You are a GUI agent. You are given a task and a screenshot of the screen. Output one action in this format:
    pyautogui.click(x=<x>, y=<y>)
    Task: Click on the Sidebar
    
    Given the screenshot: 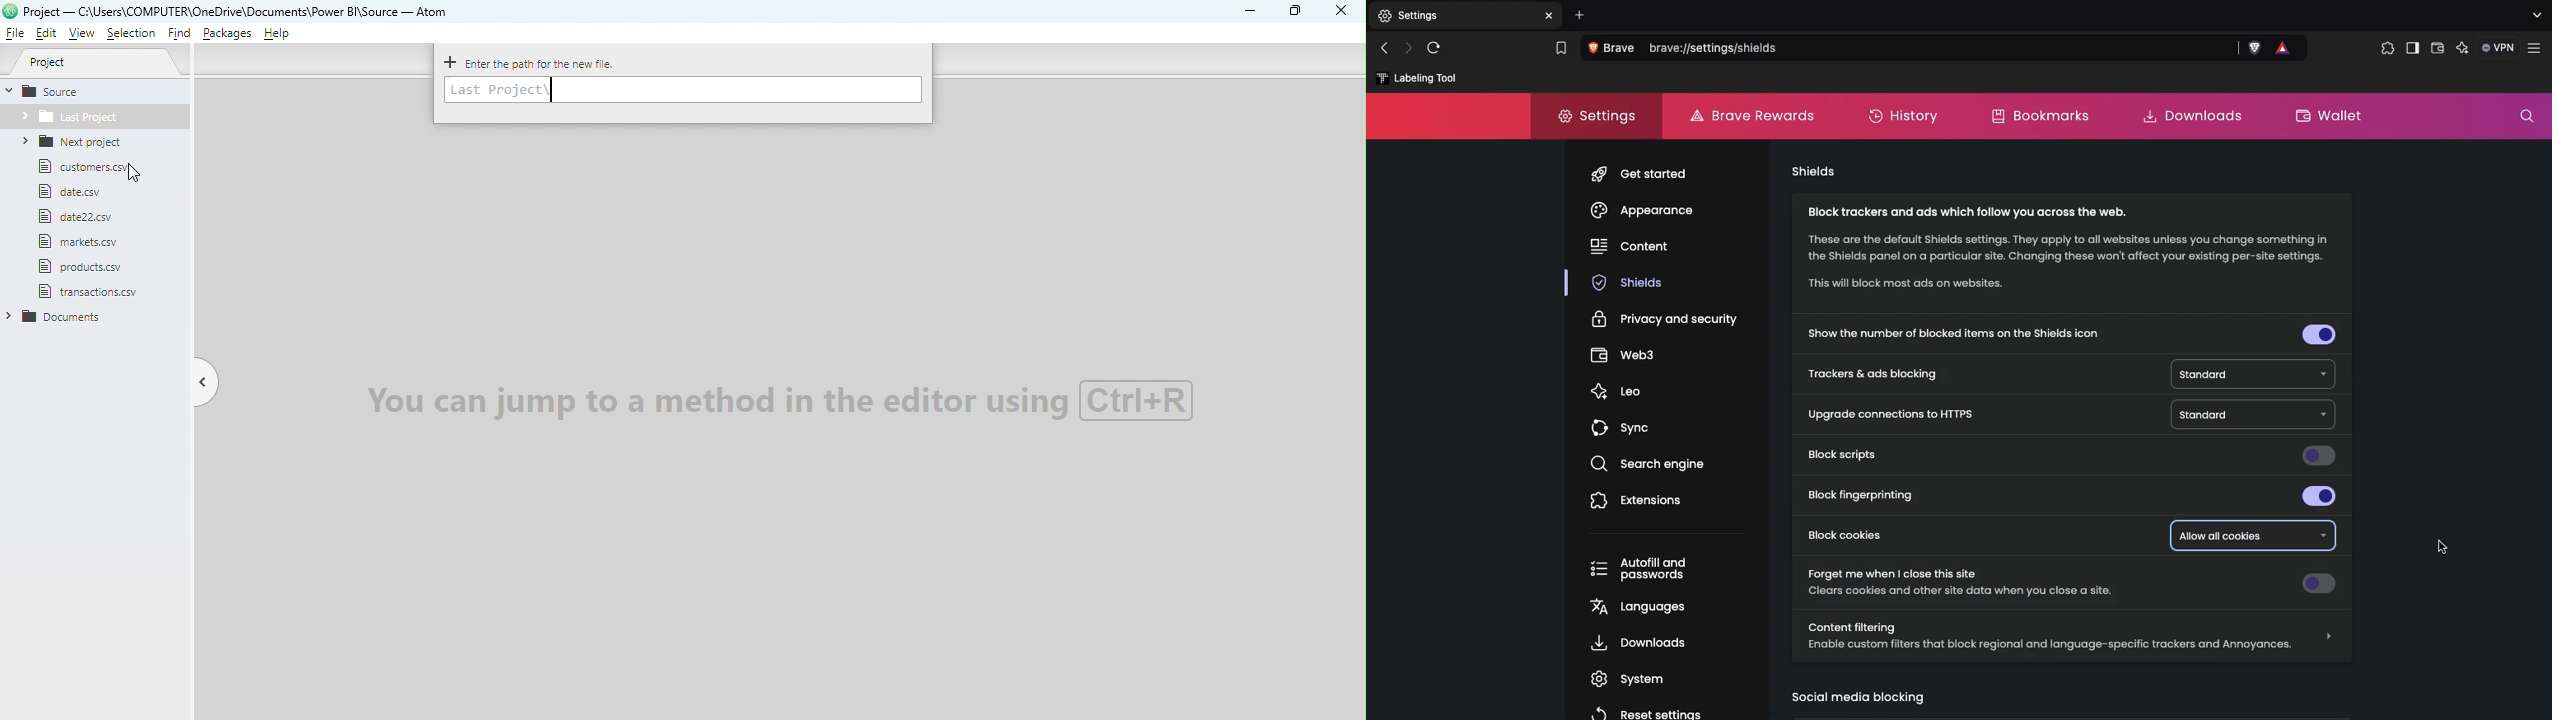 What is the action you would take?
    pyautogui.click(x=2411, y=49)
    